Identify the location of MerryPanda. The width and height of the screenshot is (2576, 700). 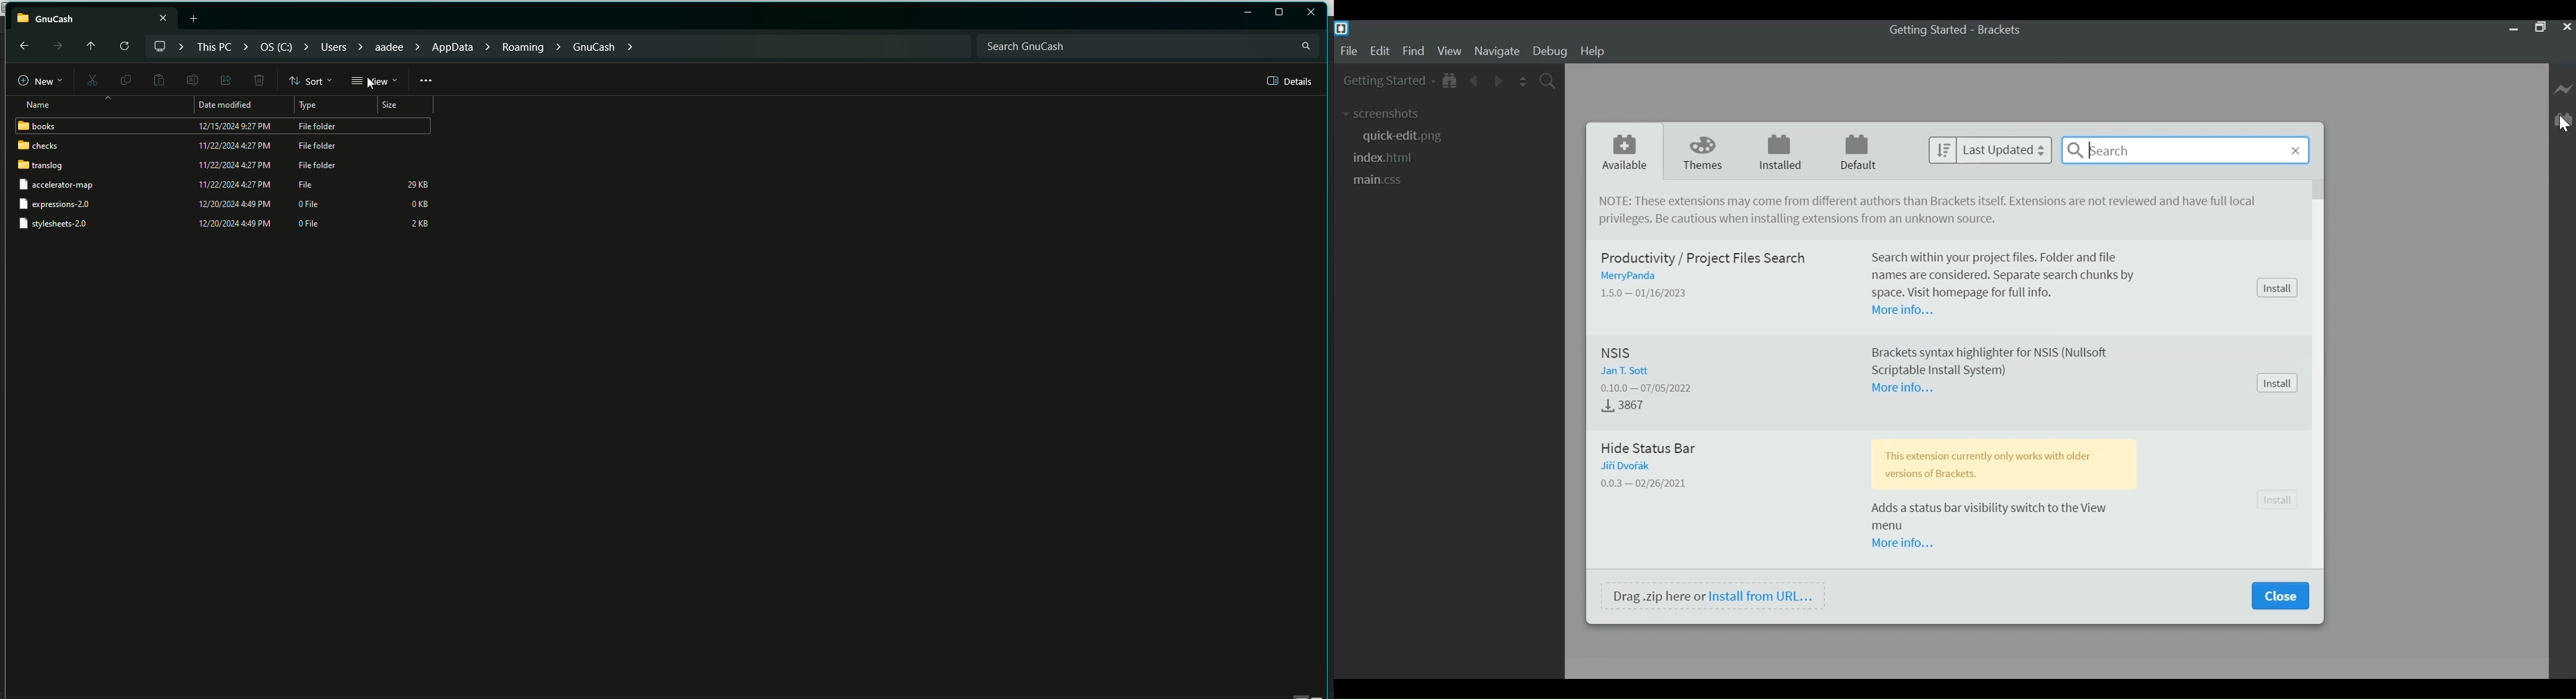
(1635, 276).